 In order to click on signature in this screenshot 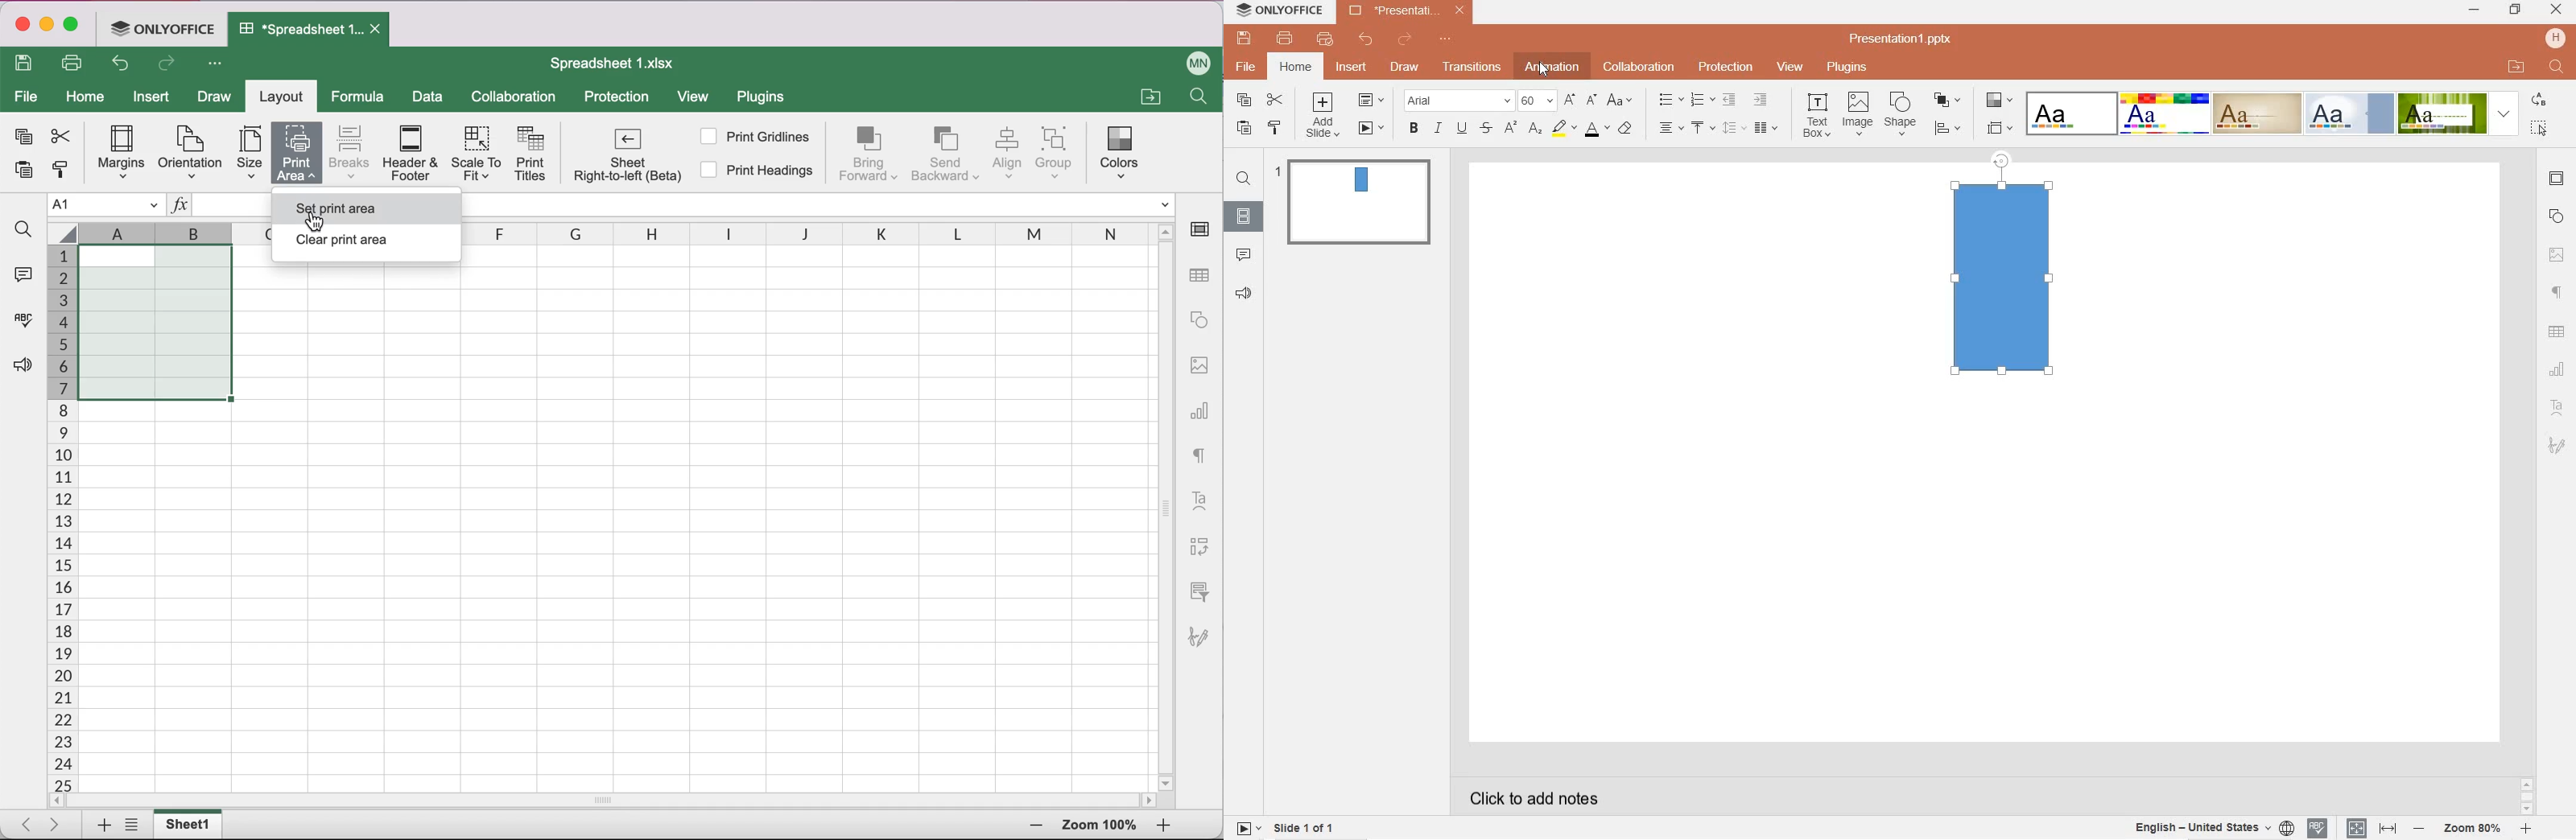, I will do `click(1204, 631)`.